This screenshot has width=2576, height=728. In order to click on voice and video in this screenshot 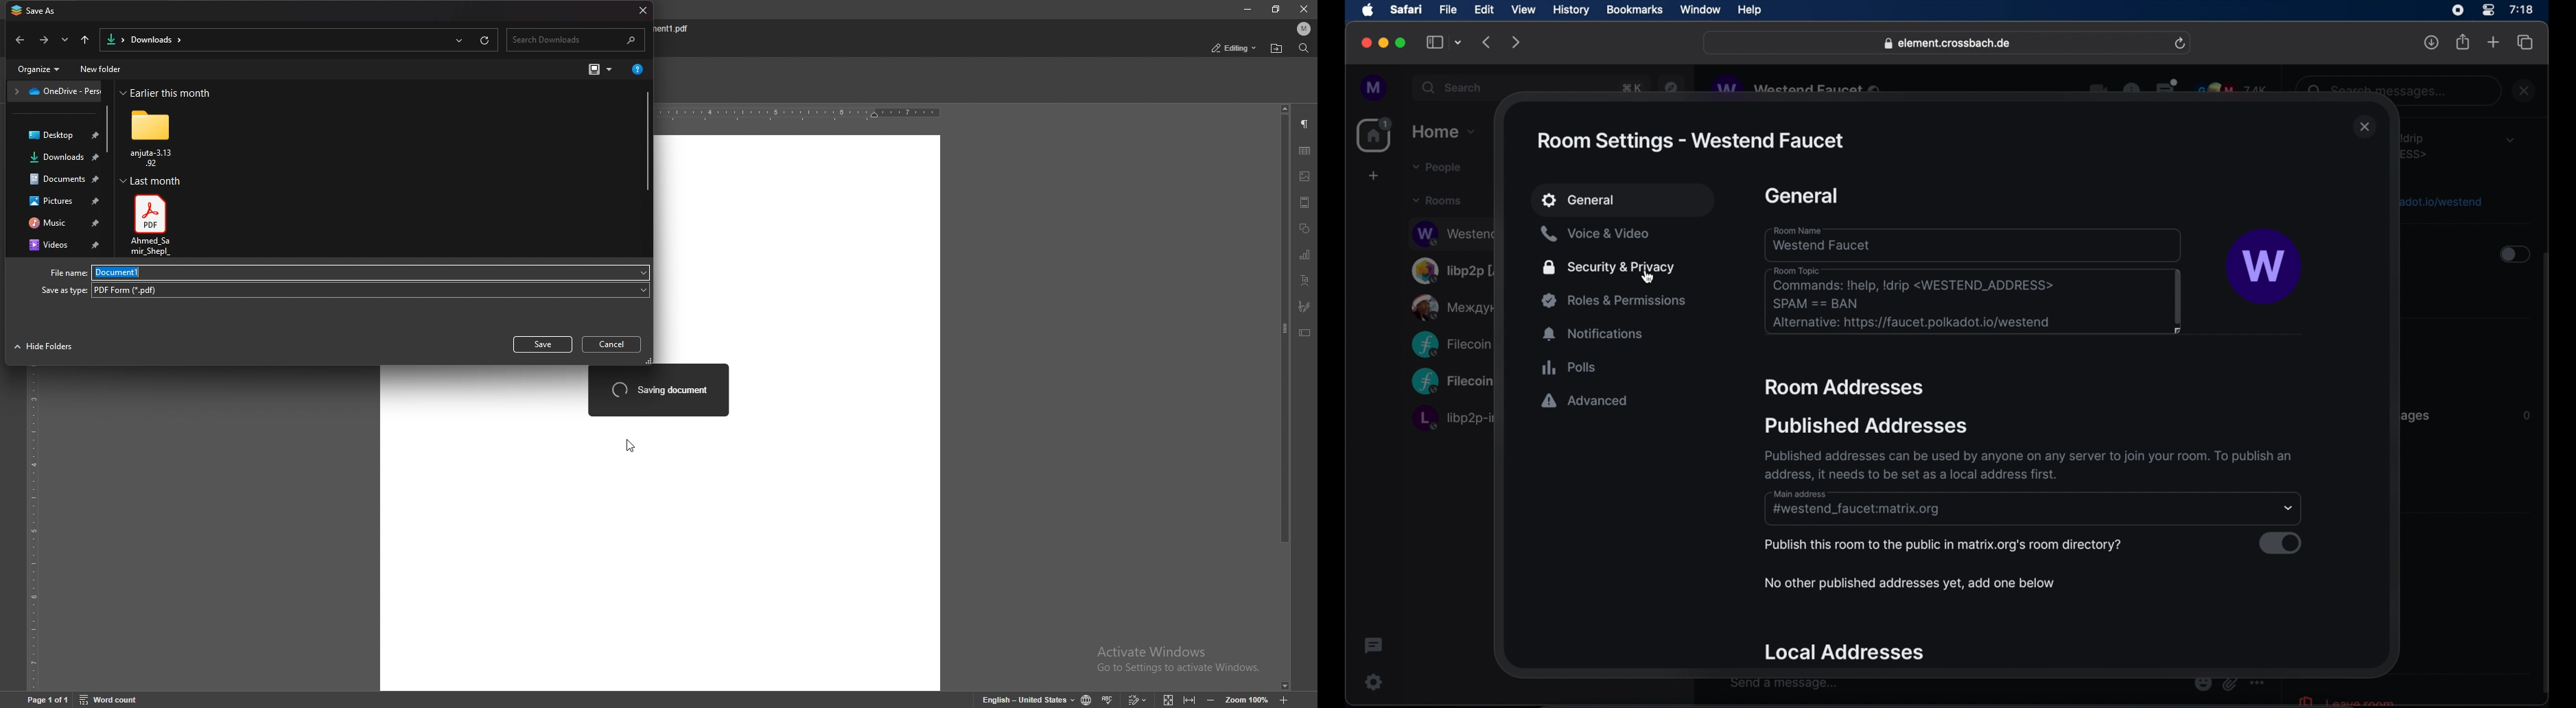, I will do `click(1595, 234)`.